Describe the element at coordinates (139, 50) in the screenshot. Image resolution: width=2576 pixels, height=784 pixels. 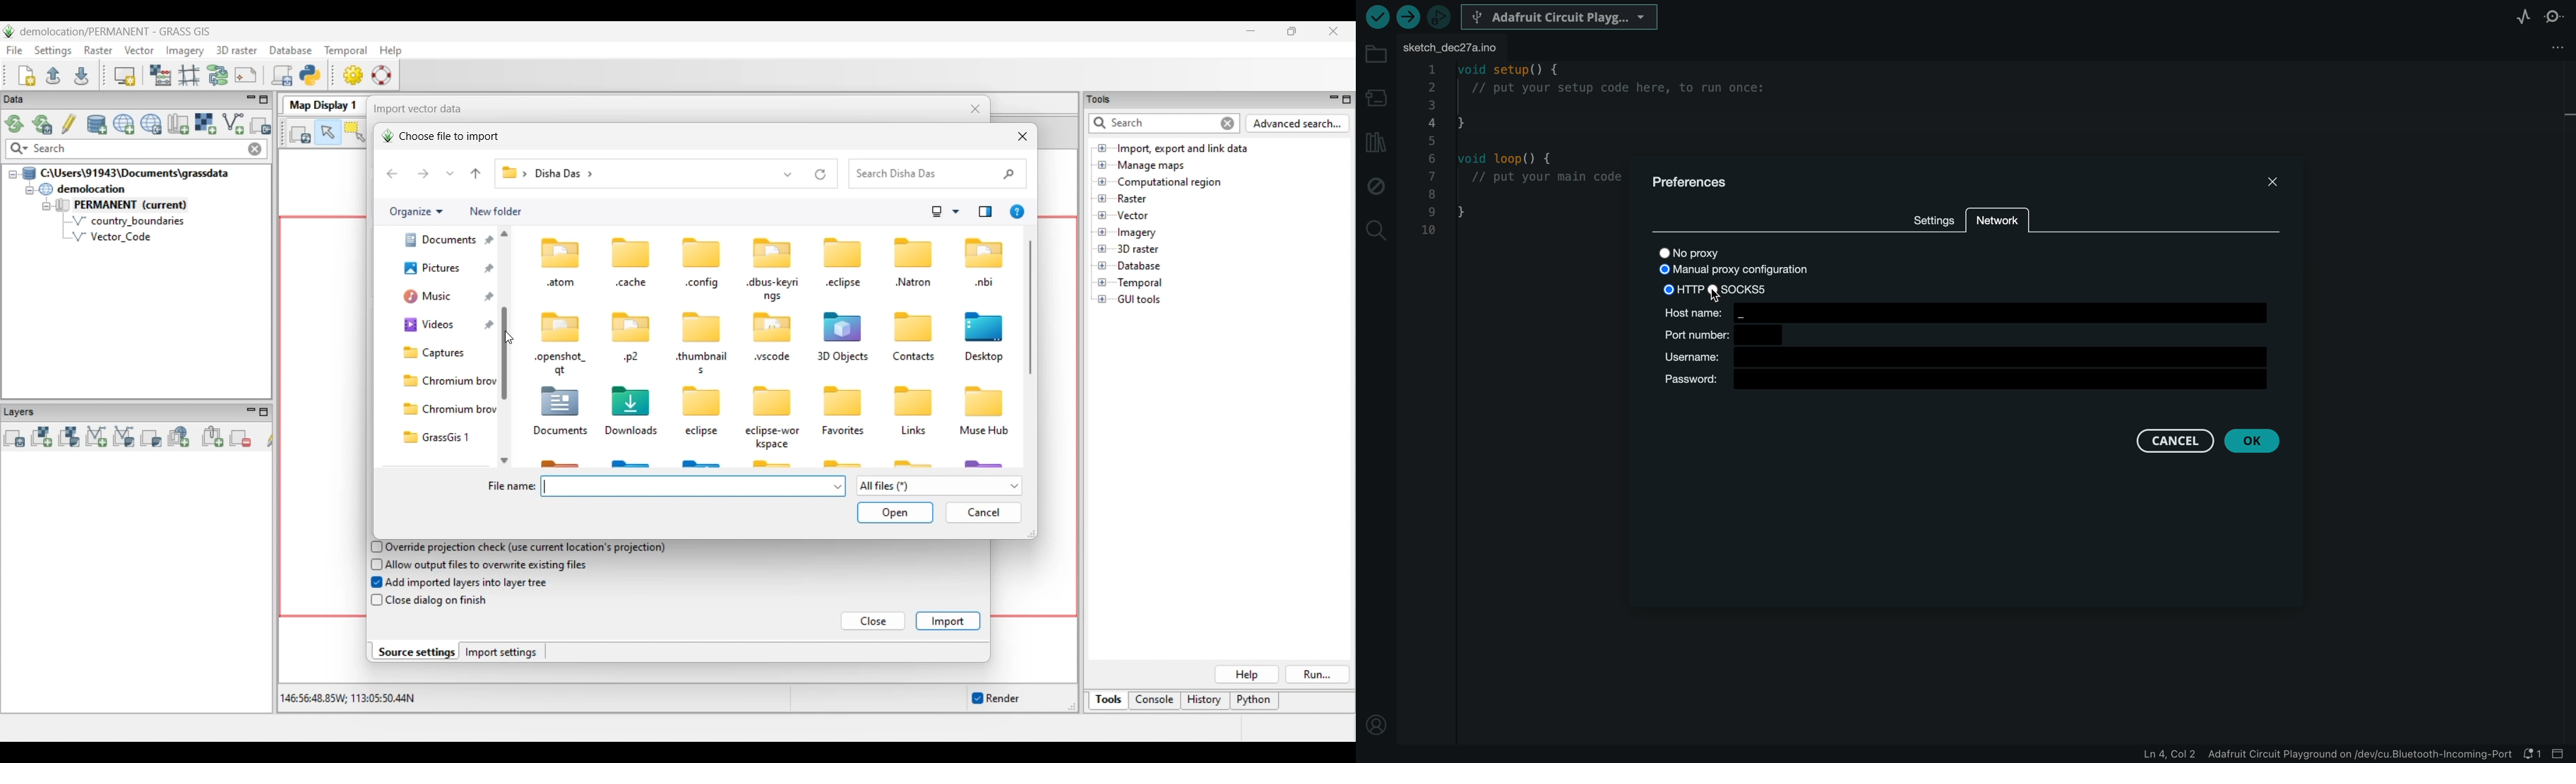
I see `Vector menu` at that location.